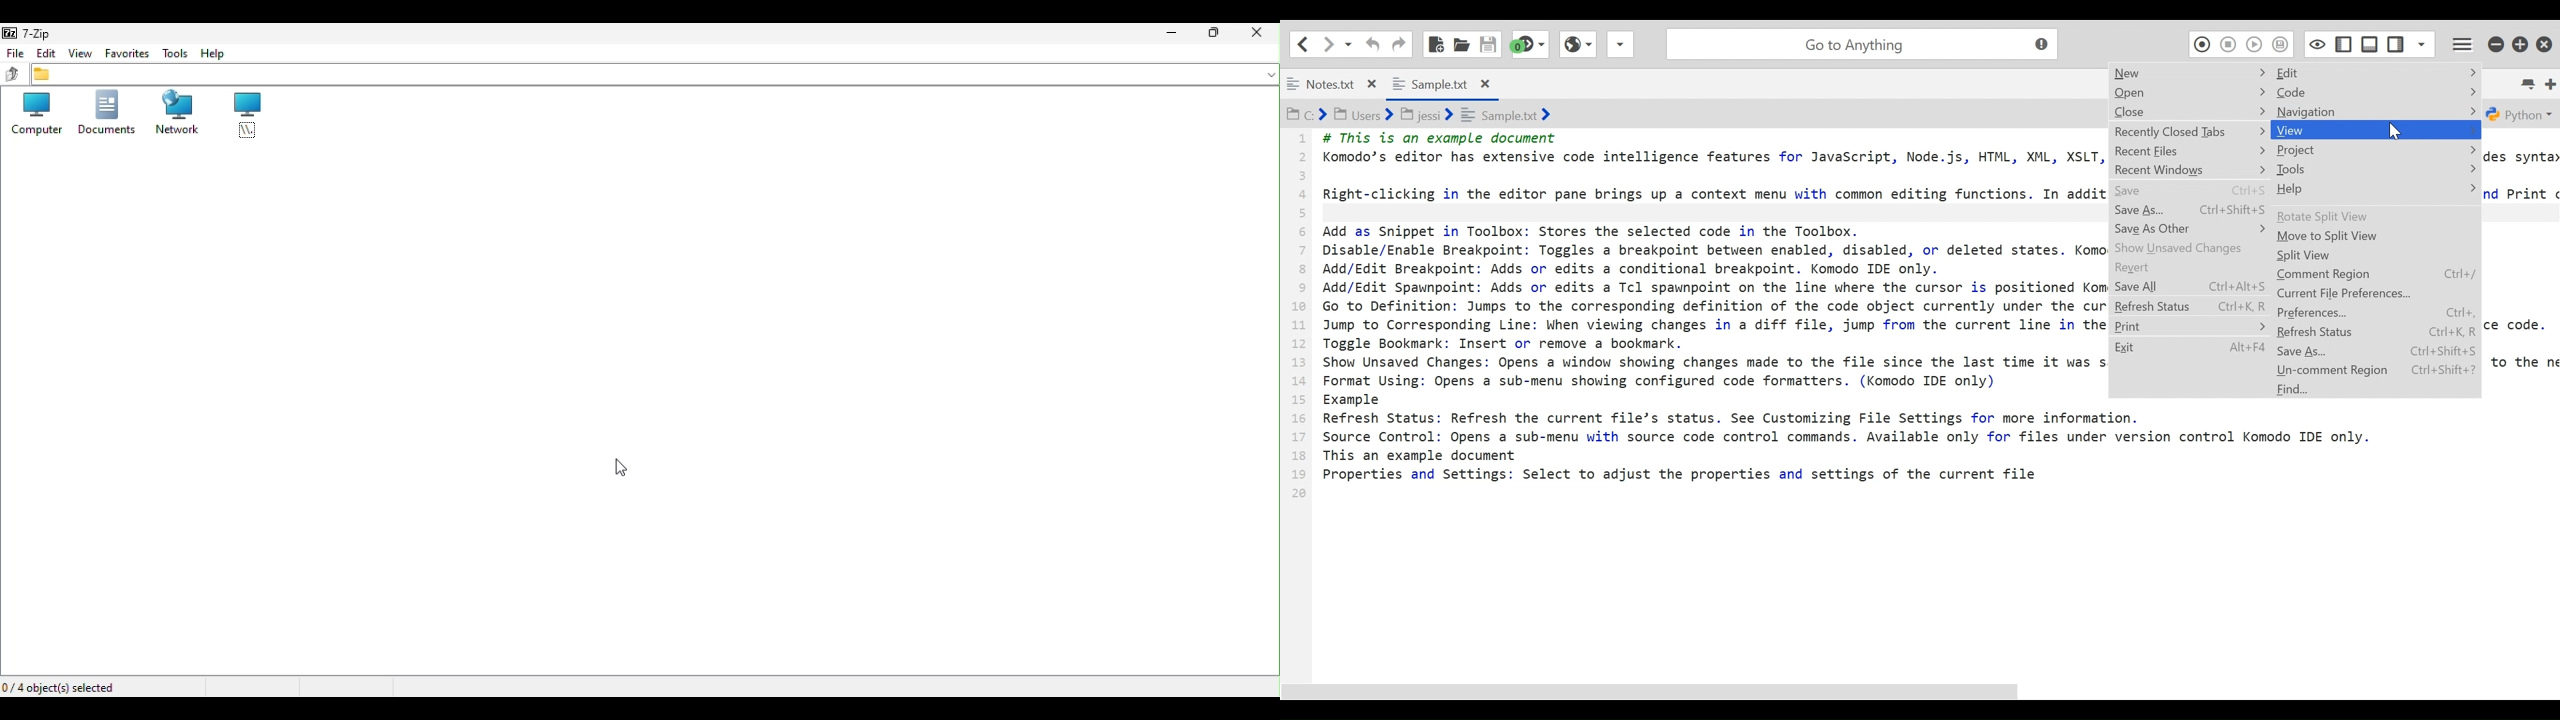 This screenshot has height=728, width=2576. I want to click on Computers, so click(37, 114).